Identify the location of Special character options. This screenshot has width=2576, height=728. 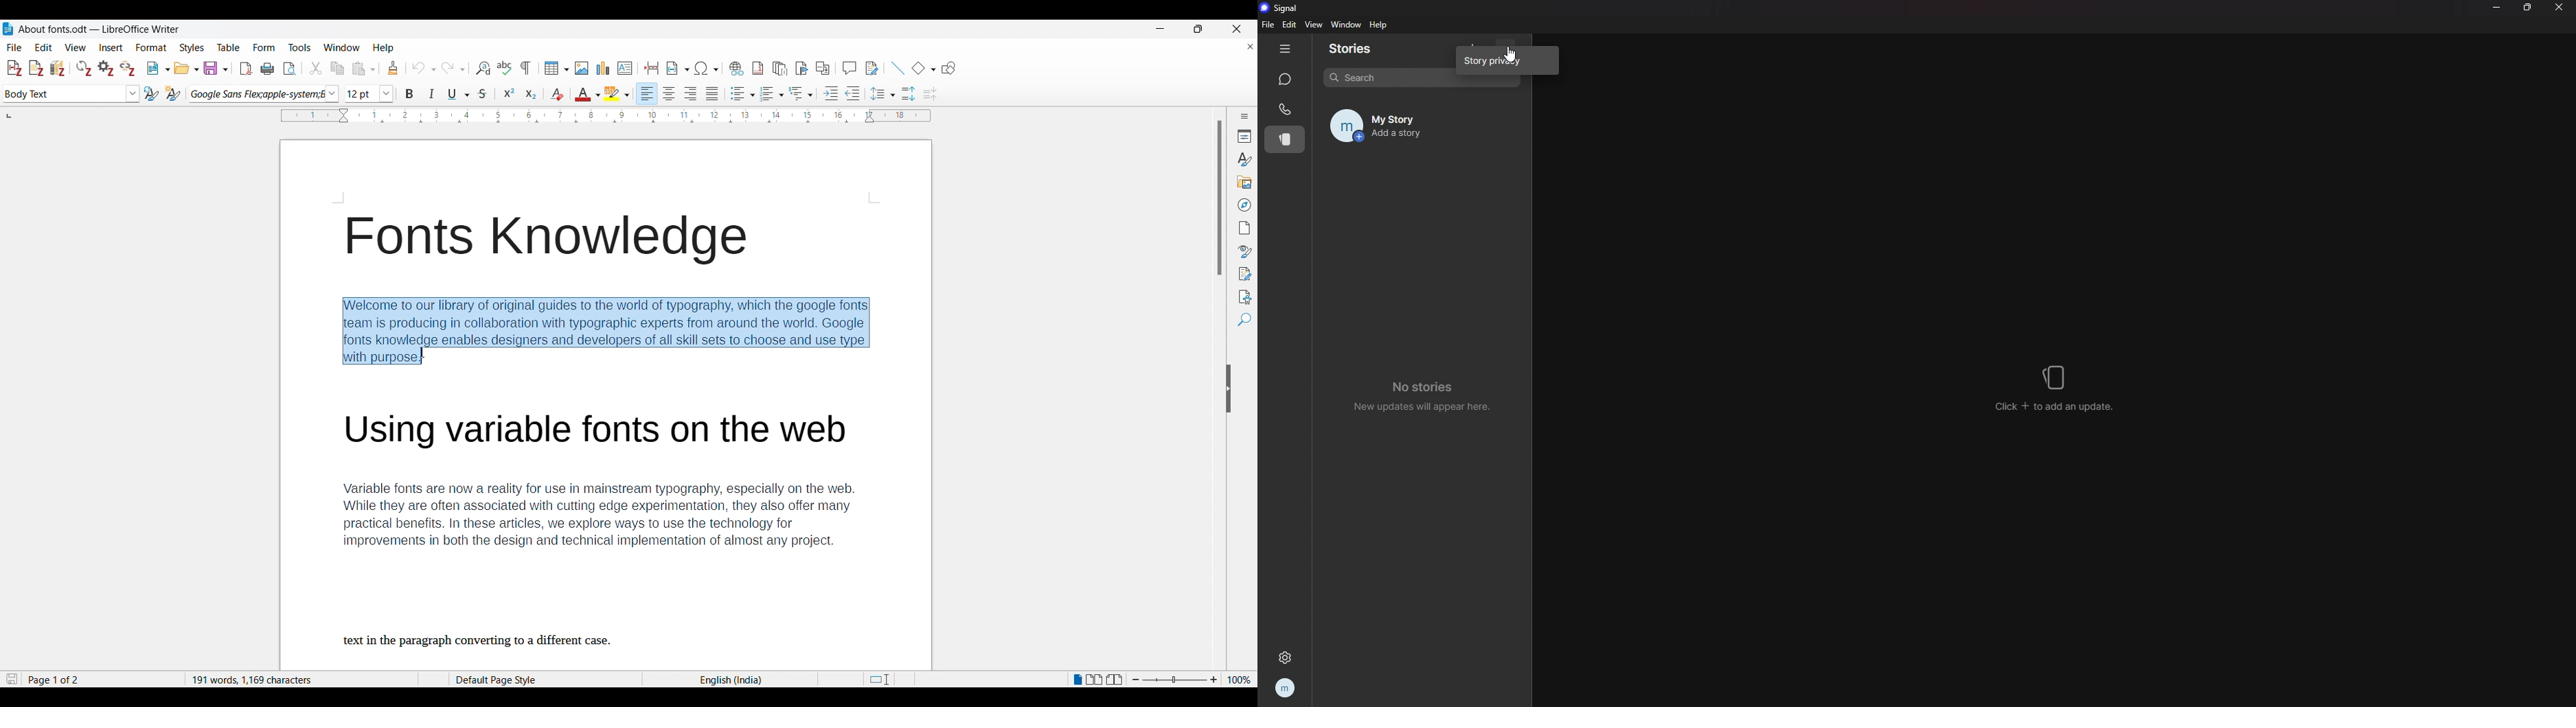
(707, 68).